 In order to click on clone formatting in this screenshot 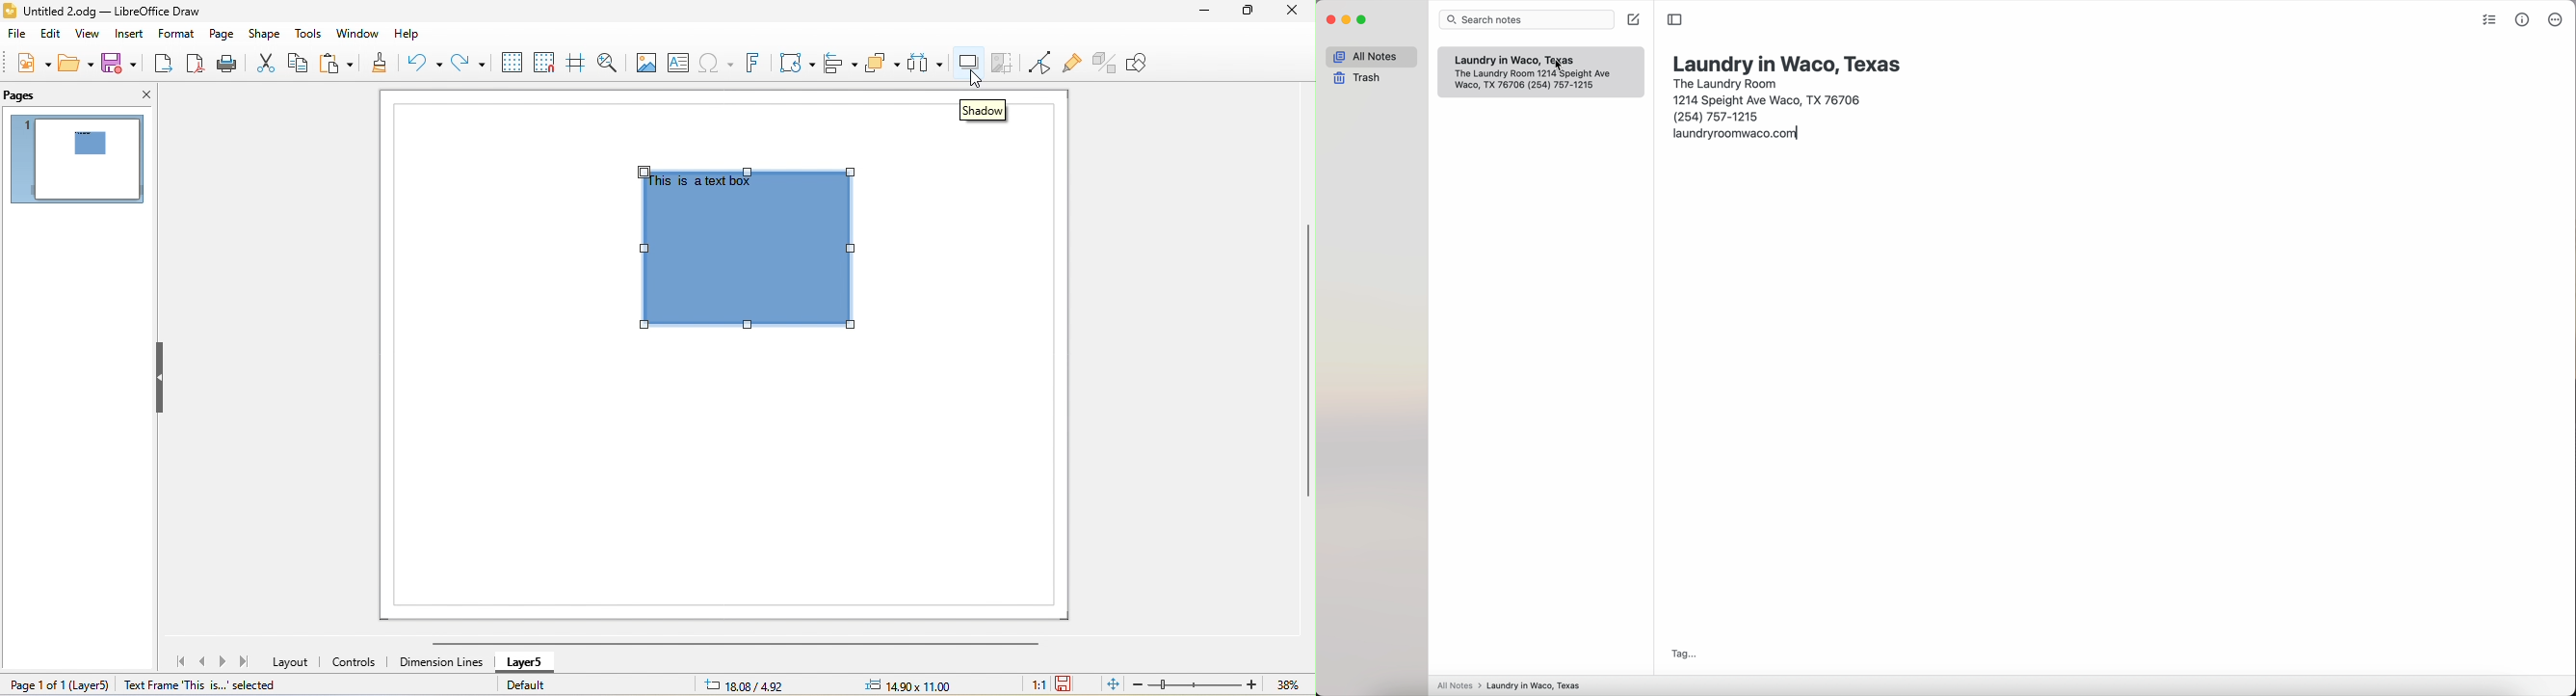, I will do `click(381, 65)`.